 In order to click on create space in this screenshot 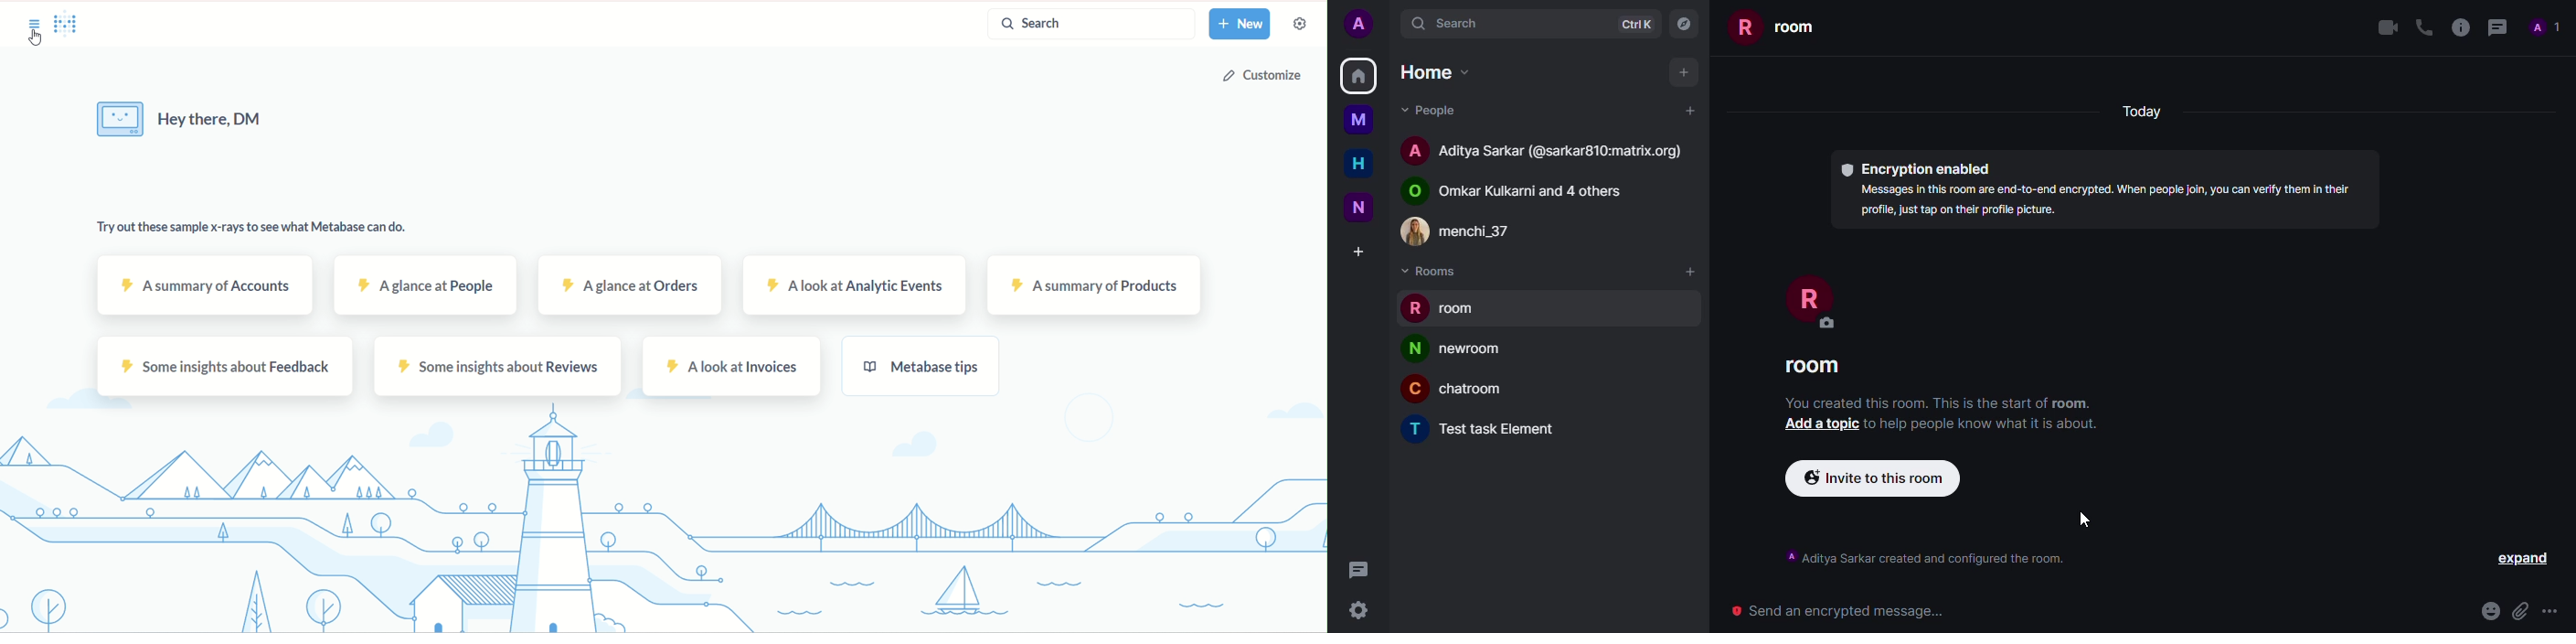, I will do `click(1359, 253)`.